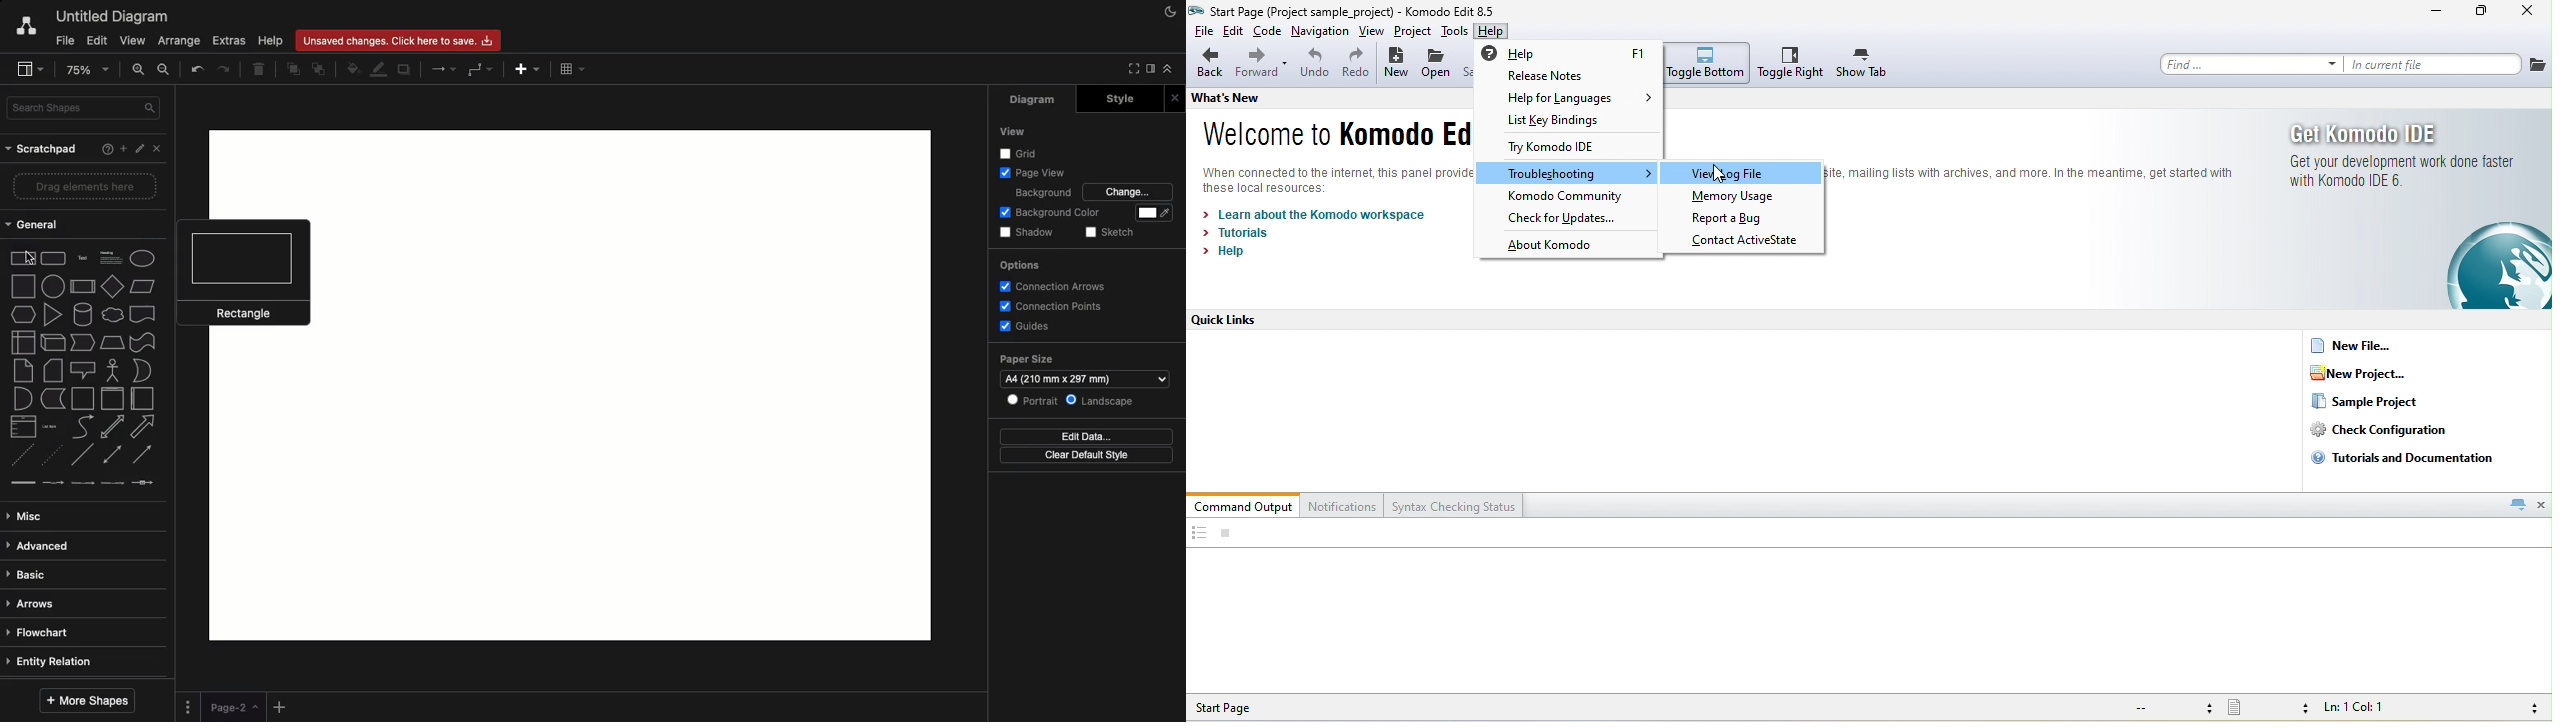 This screenshot has height=728, width=2576. Describe the element at coordinates (1113, 232) in the screenshot. I see `Sketch` at that location.